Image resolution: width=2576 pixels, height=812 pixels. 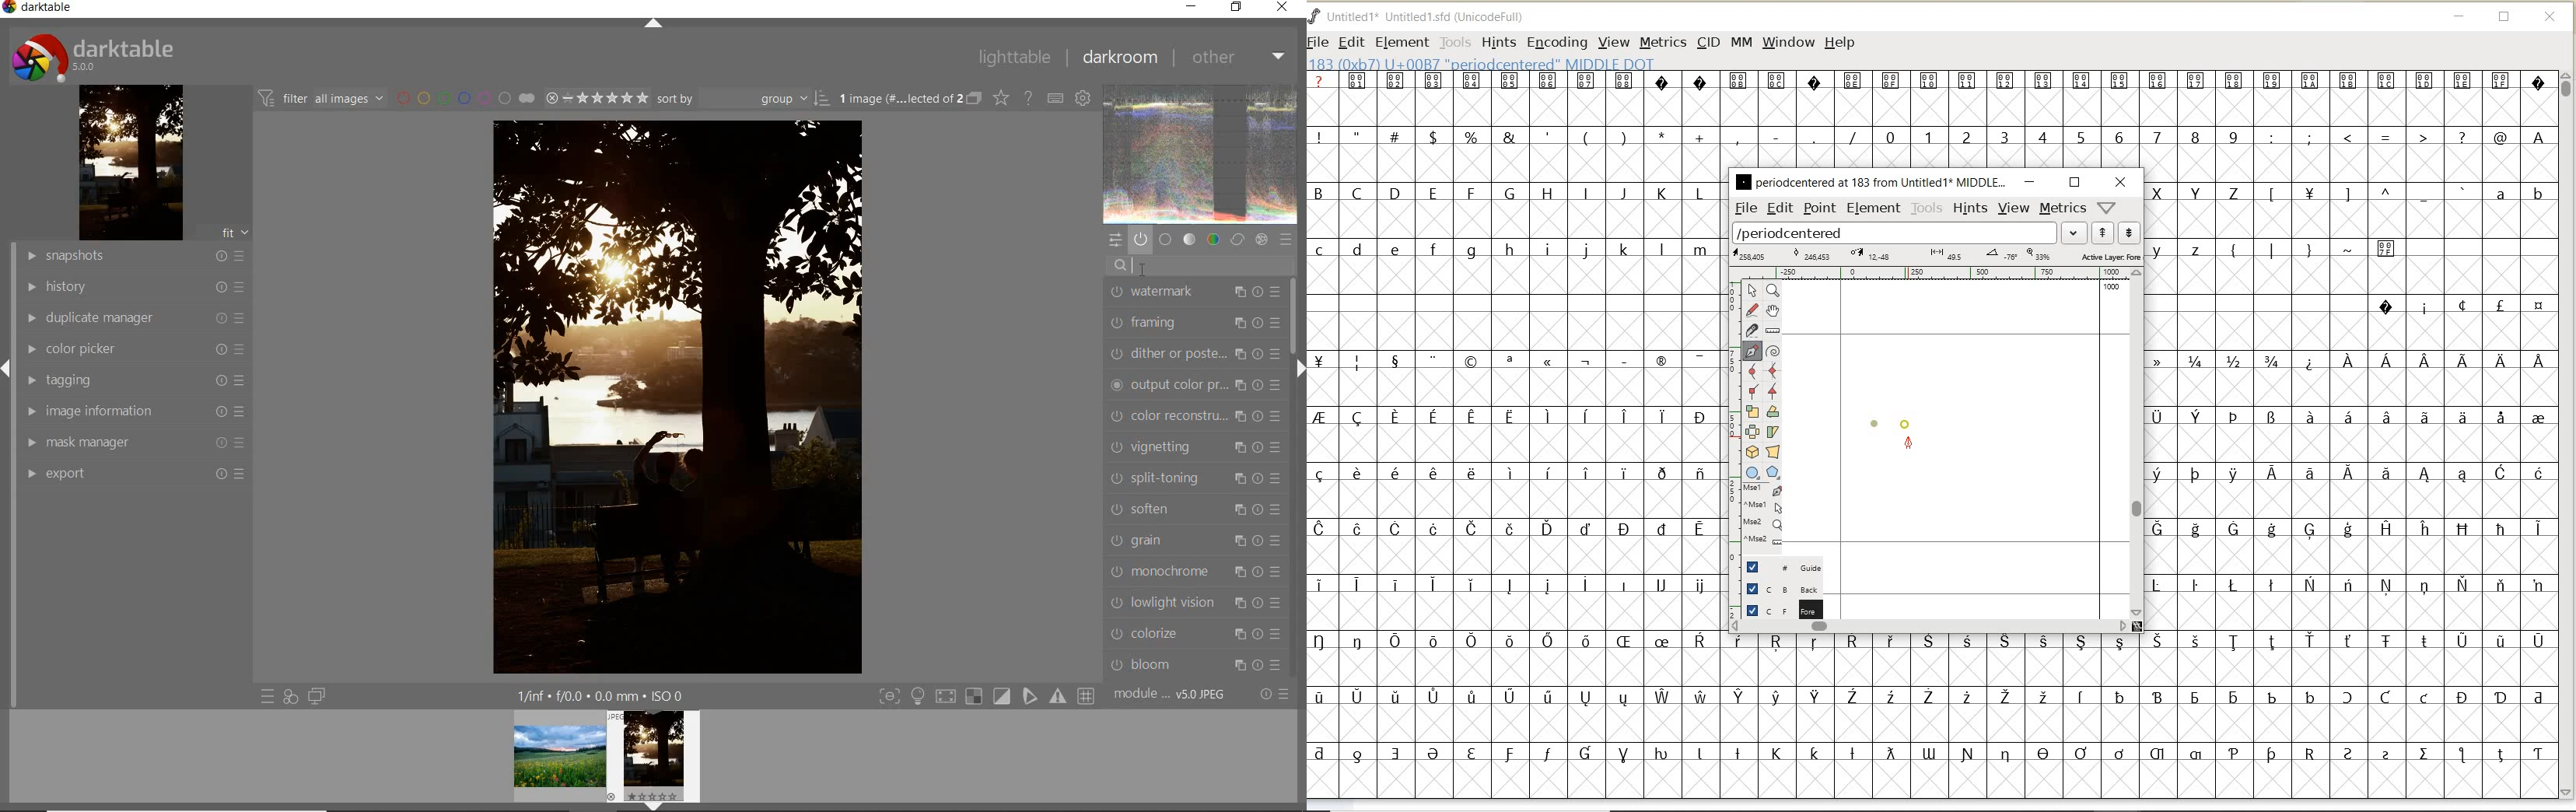 I want to click on quick access panel, so click(x=1116, y=239).